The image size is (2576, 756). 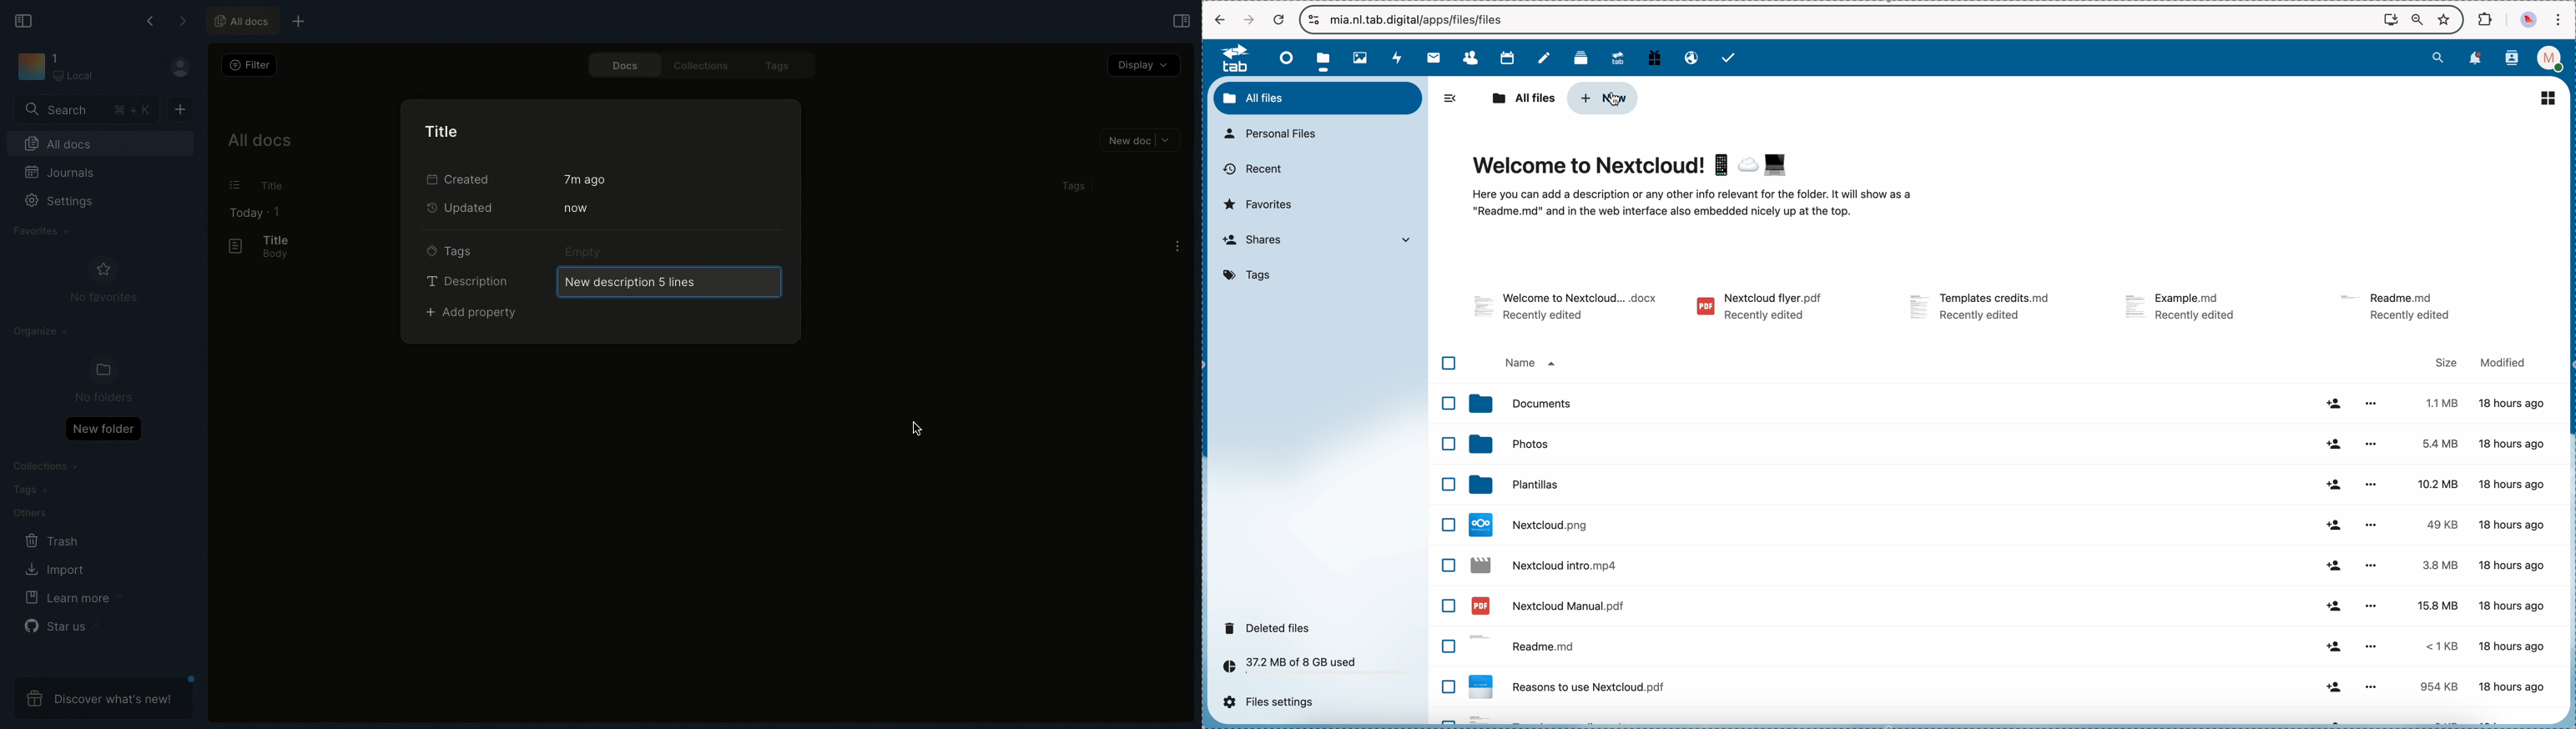 What do you see at coordinates (1230, 58) in the screenshot?
I see `tab` at bounding box center [1230, 58].